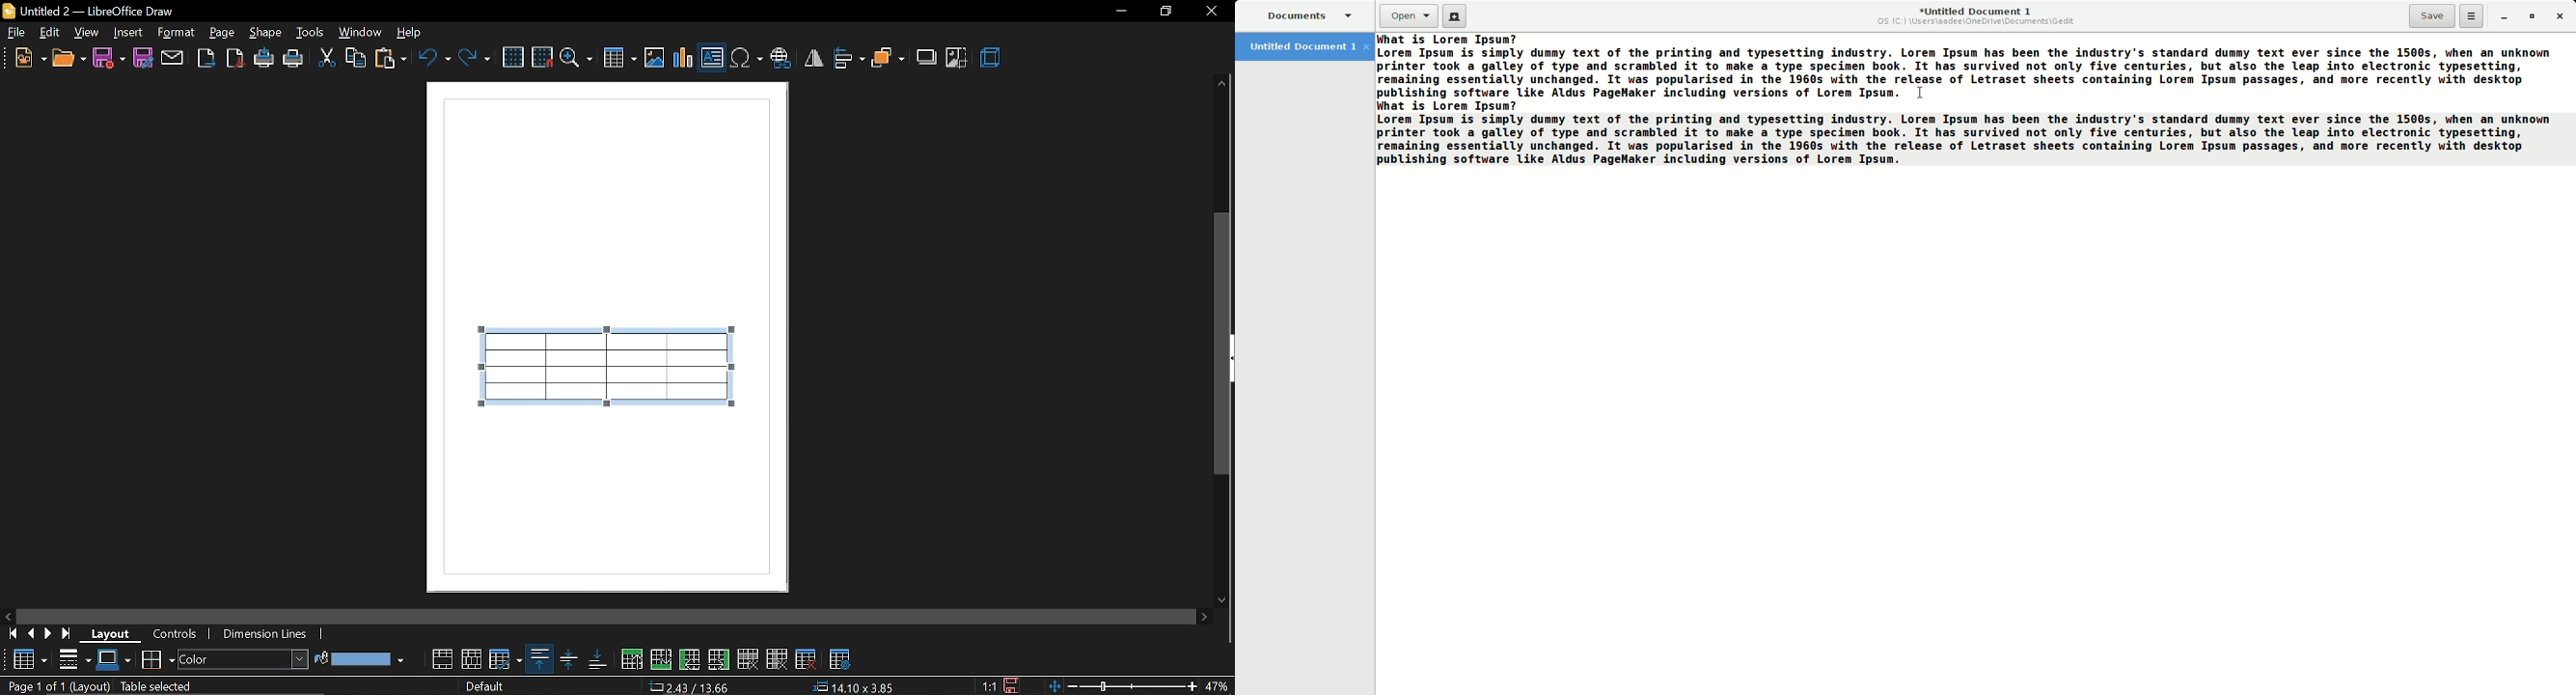 The height and width of the screenshot is (700, 2576). What do you see at coordinates (1221, 81) in the screenshot?
I see `Move up` at bounding box center [1221, 81].